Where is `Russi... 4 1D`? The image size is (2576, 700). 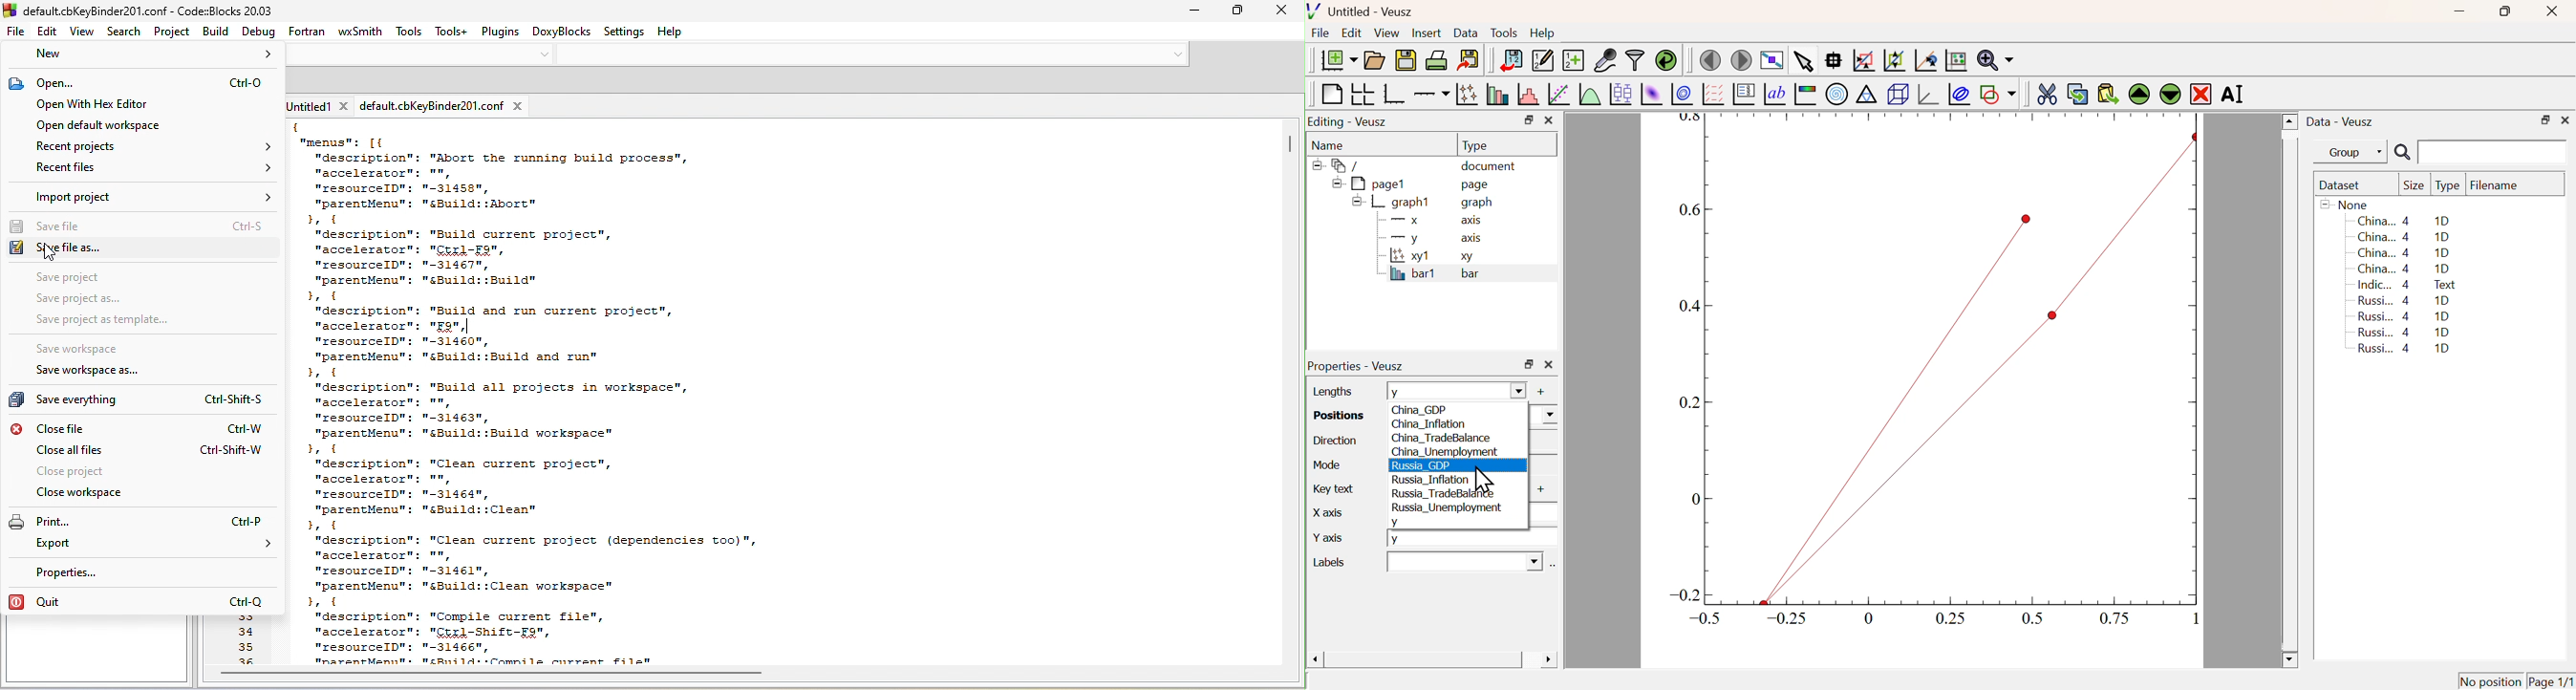 Russi... 4 1D is located at coordinates (2407, 350).